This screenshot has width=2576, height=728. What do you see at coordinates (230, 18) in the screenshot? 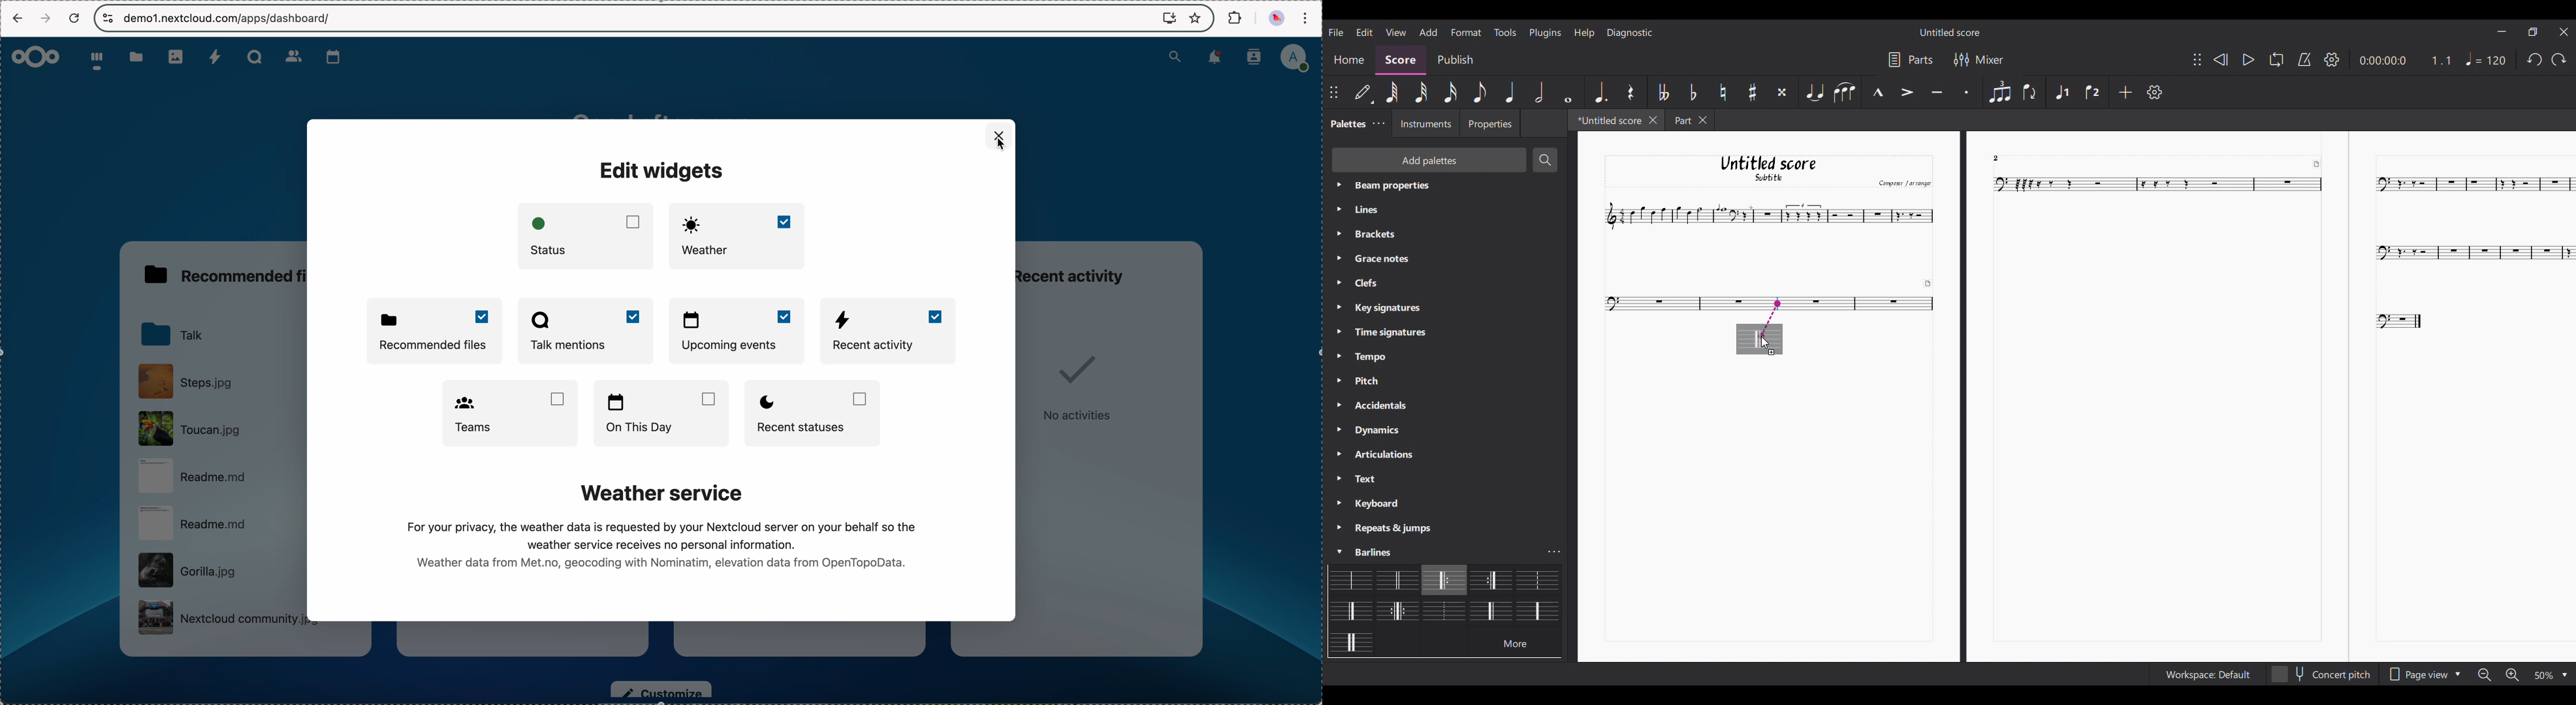
I see `URL` at bounding box center [230, 18].